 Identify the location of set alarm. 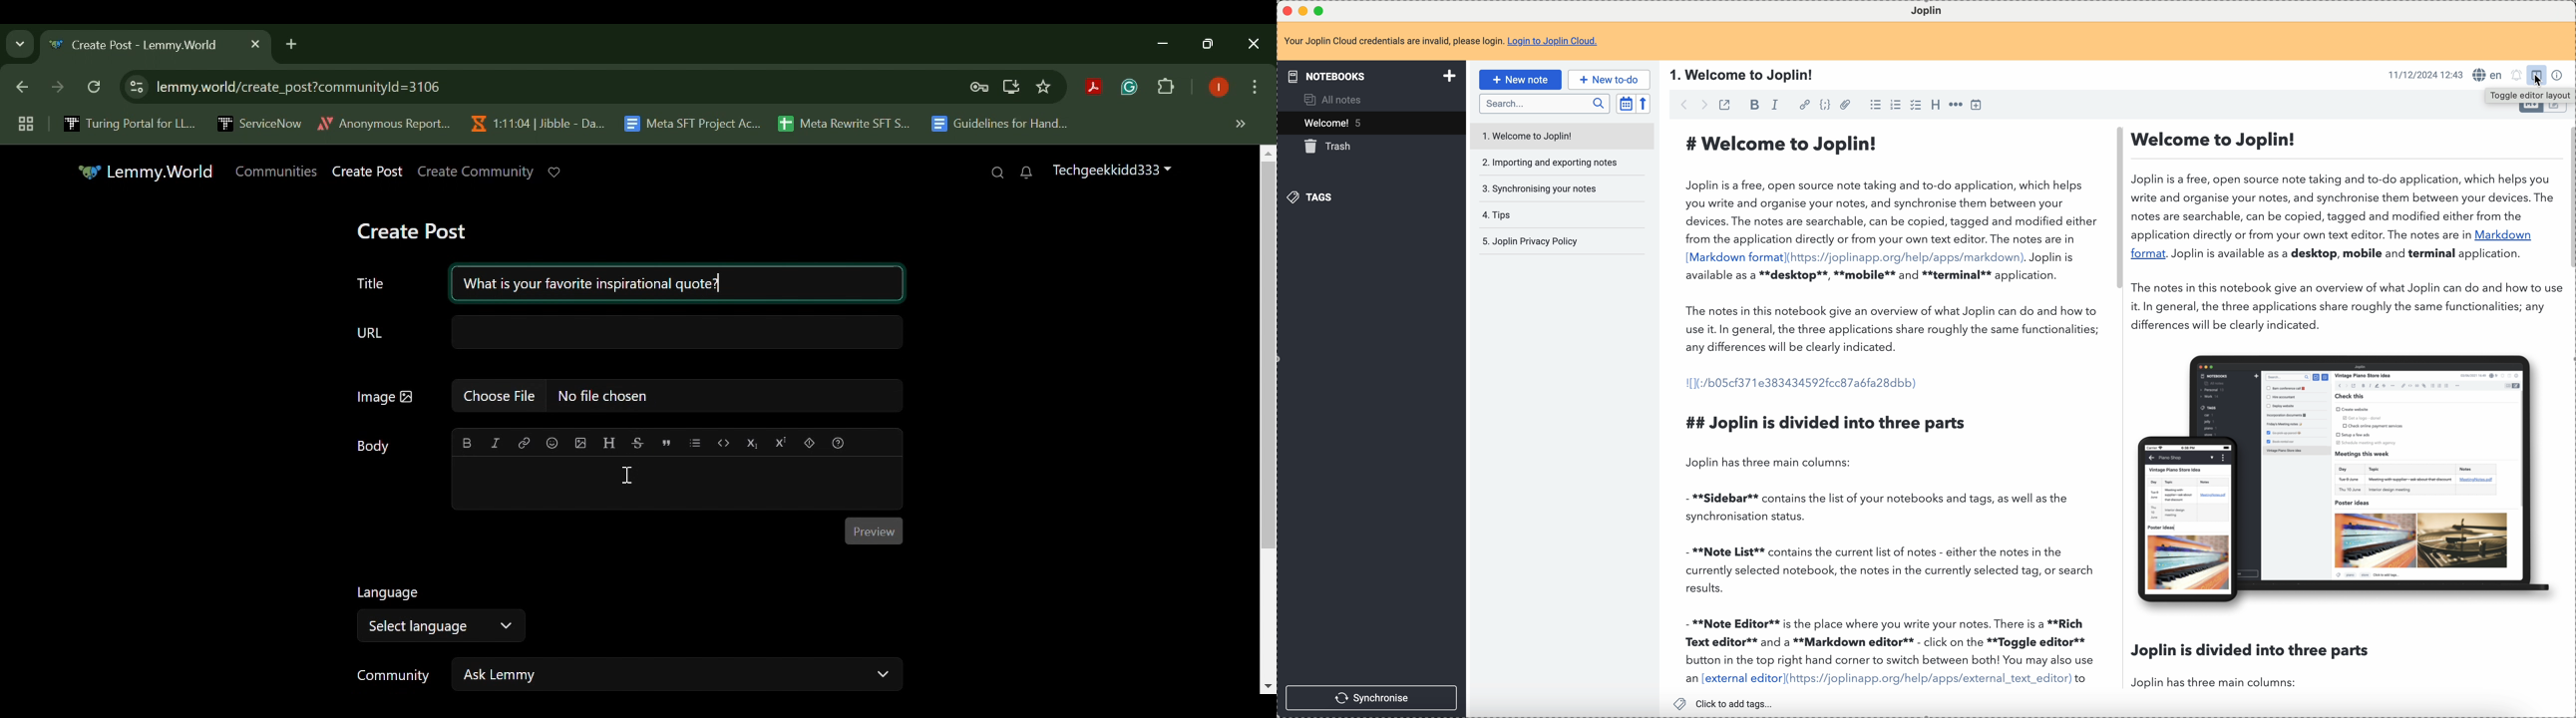
(2515, 76).